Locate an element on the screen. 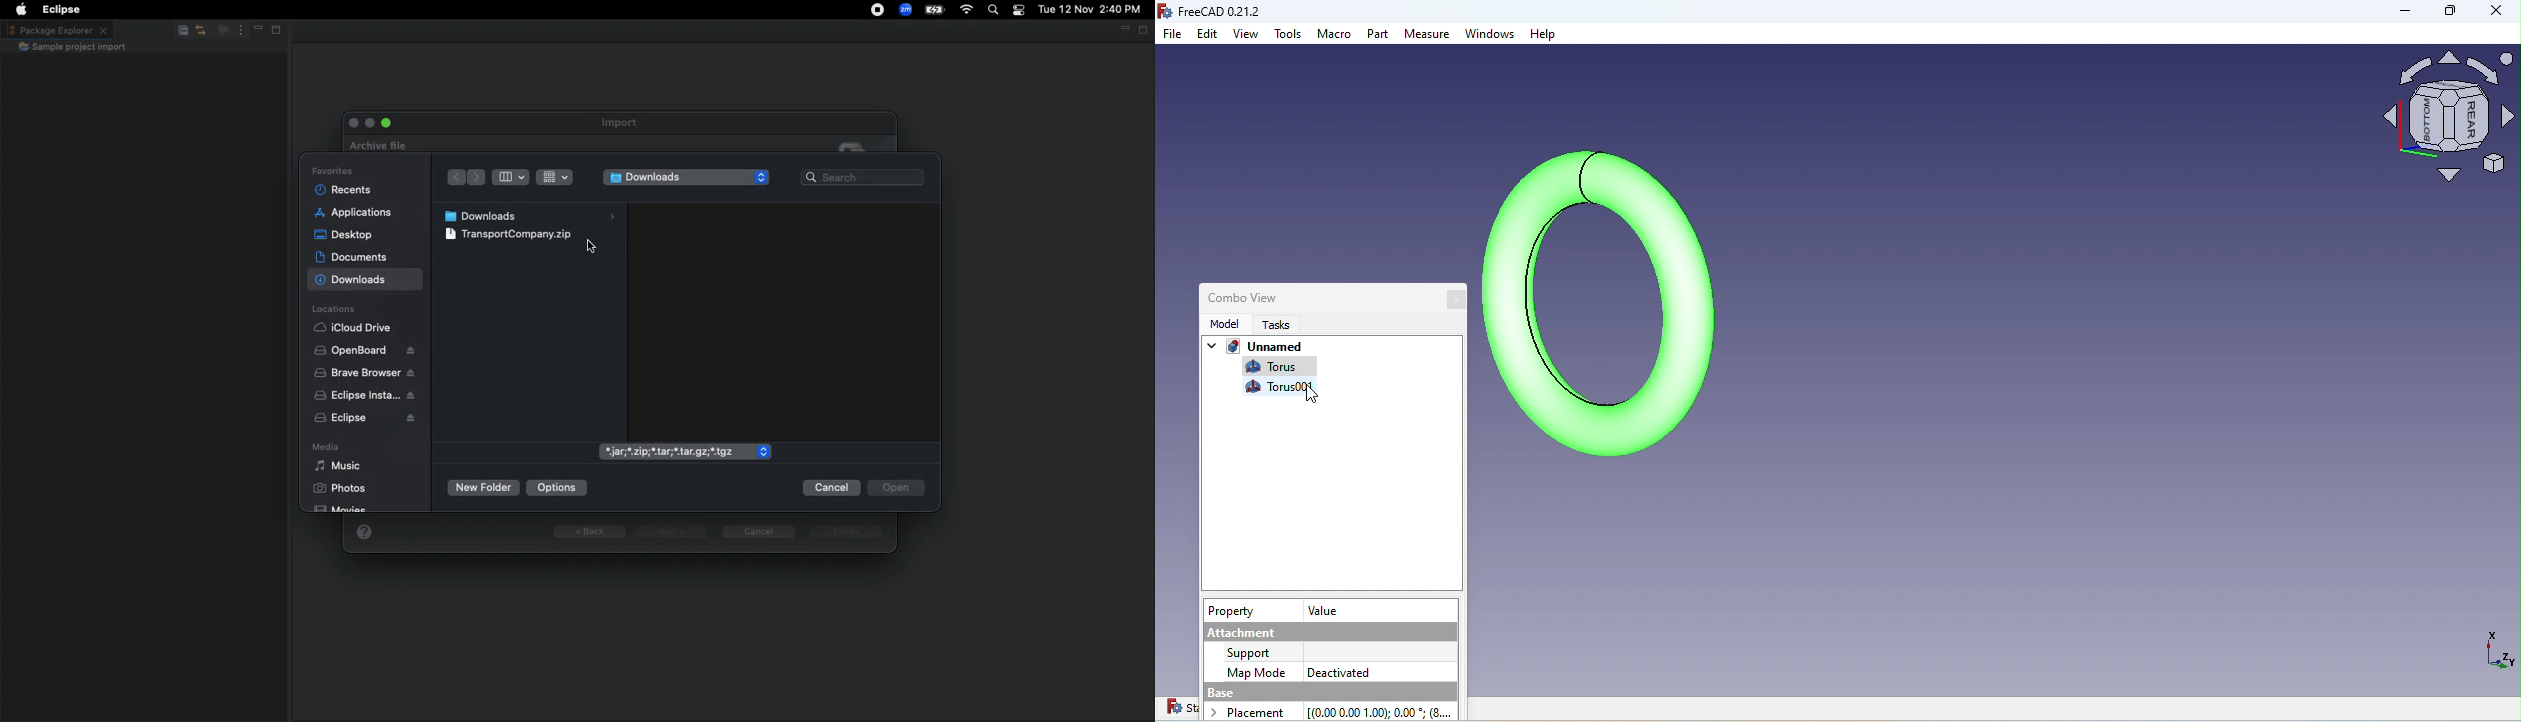 The width and height of the screenshot is (2548, 728). Media is located at coordinates (327, 448).